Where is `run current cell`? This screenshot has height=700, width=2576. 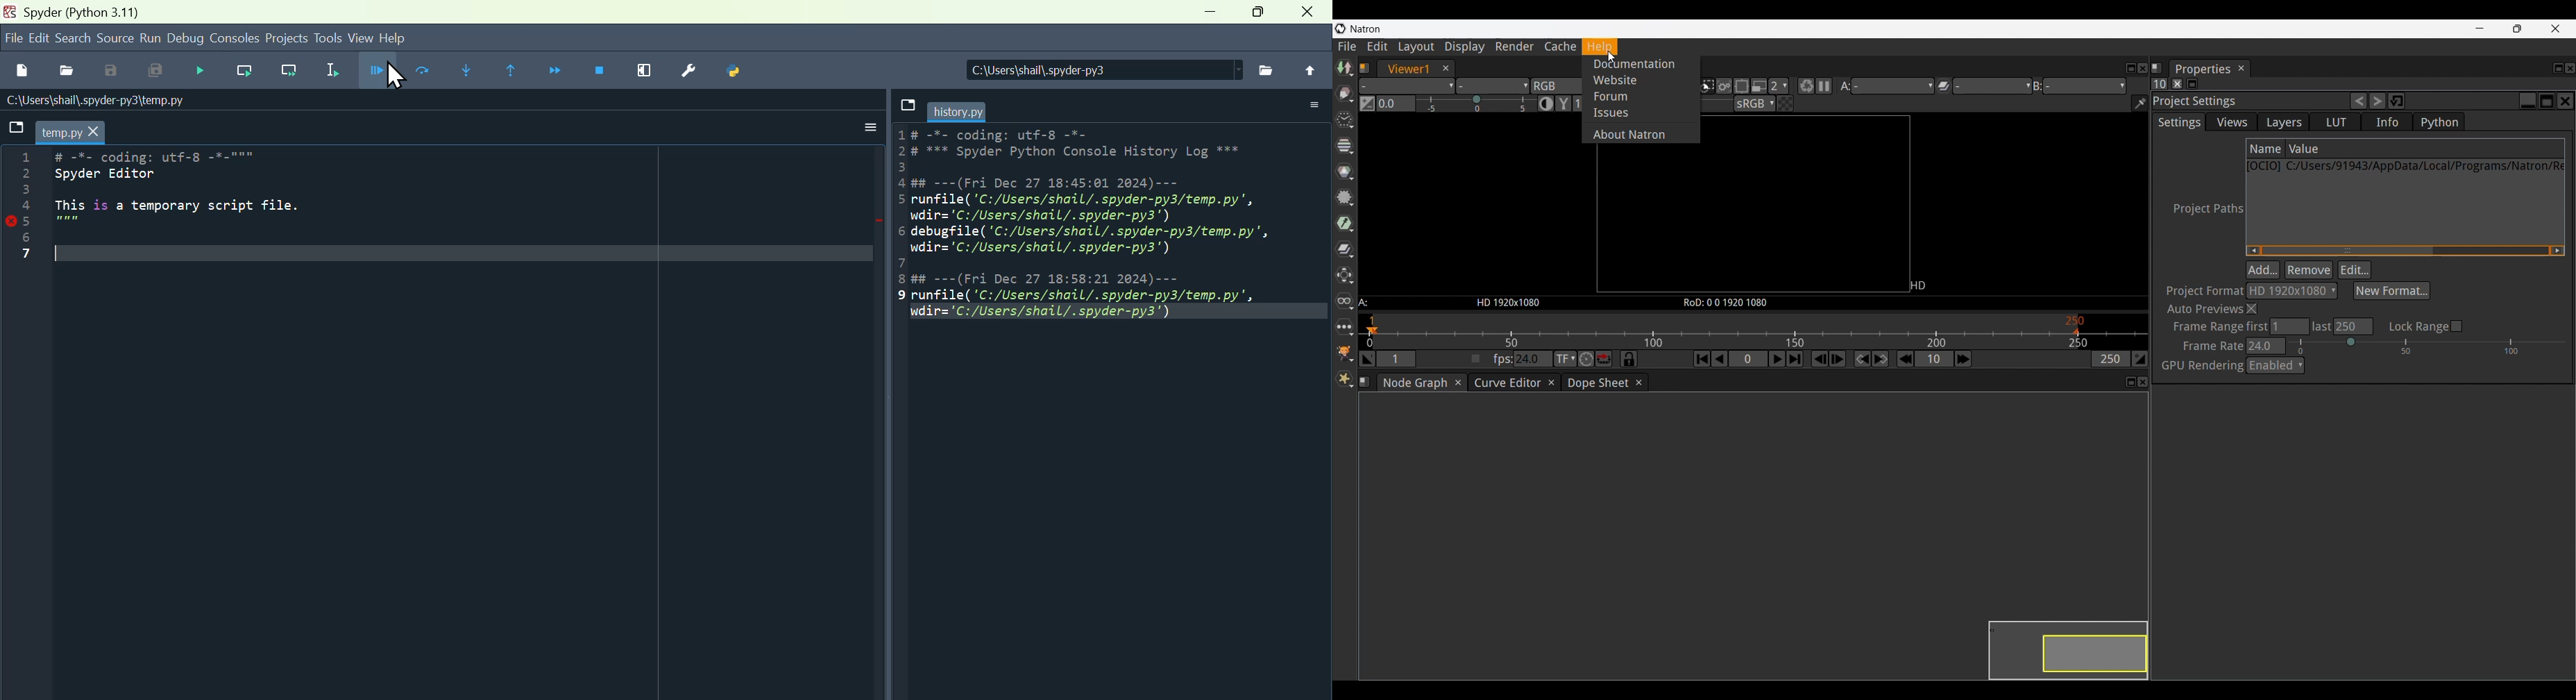 run current cell is located at coordinates (420, 69).